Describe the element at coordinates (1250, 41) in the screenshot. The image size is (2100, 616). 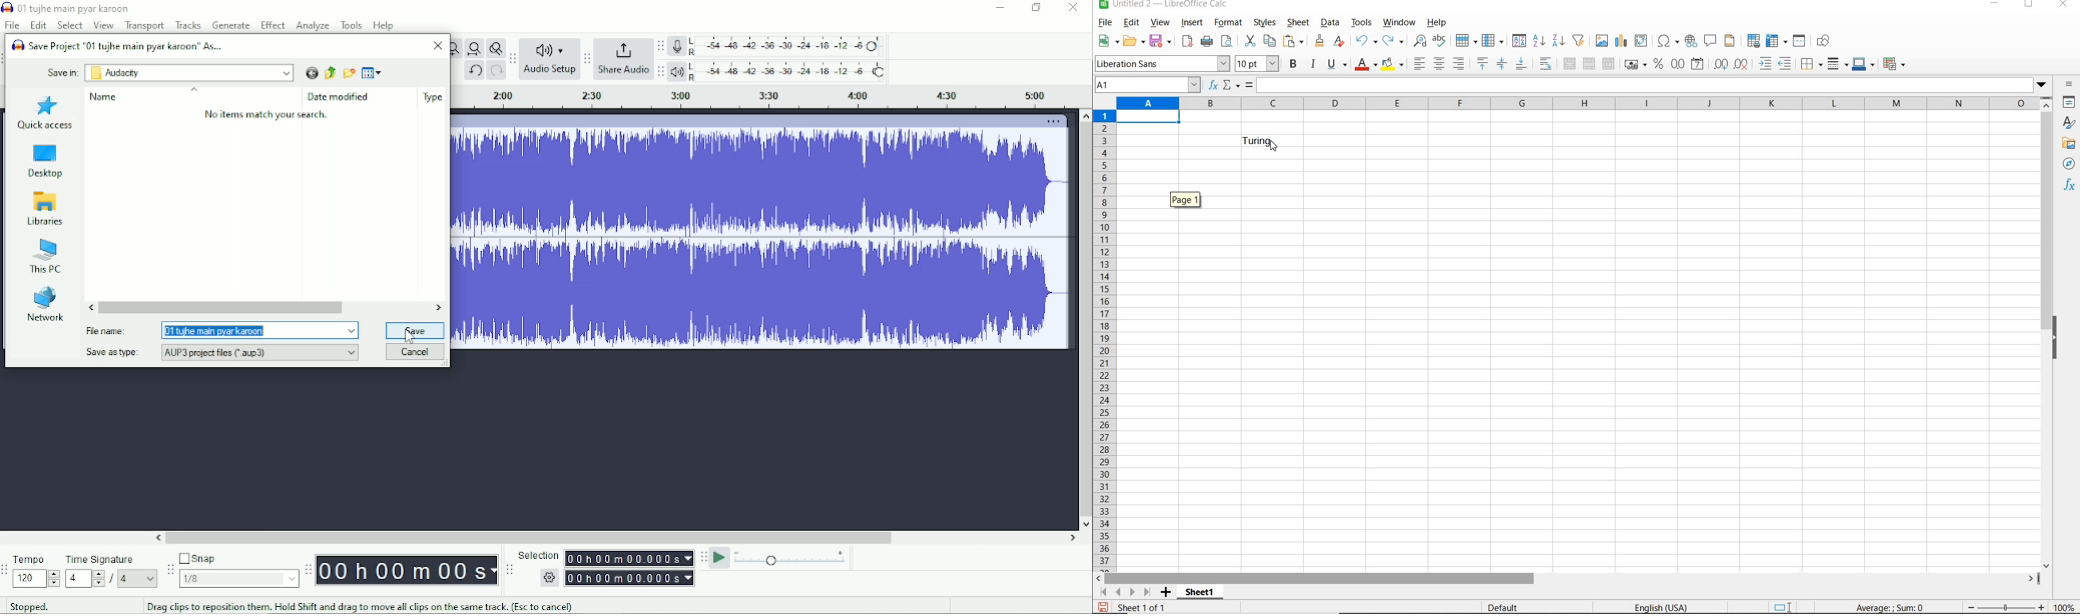
I see `CUT` at that location.